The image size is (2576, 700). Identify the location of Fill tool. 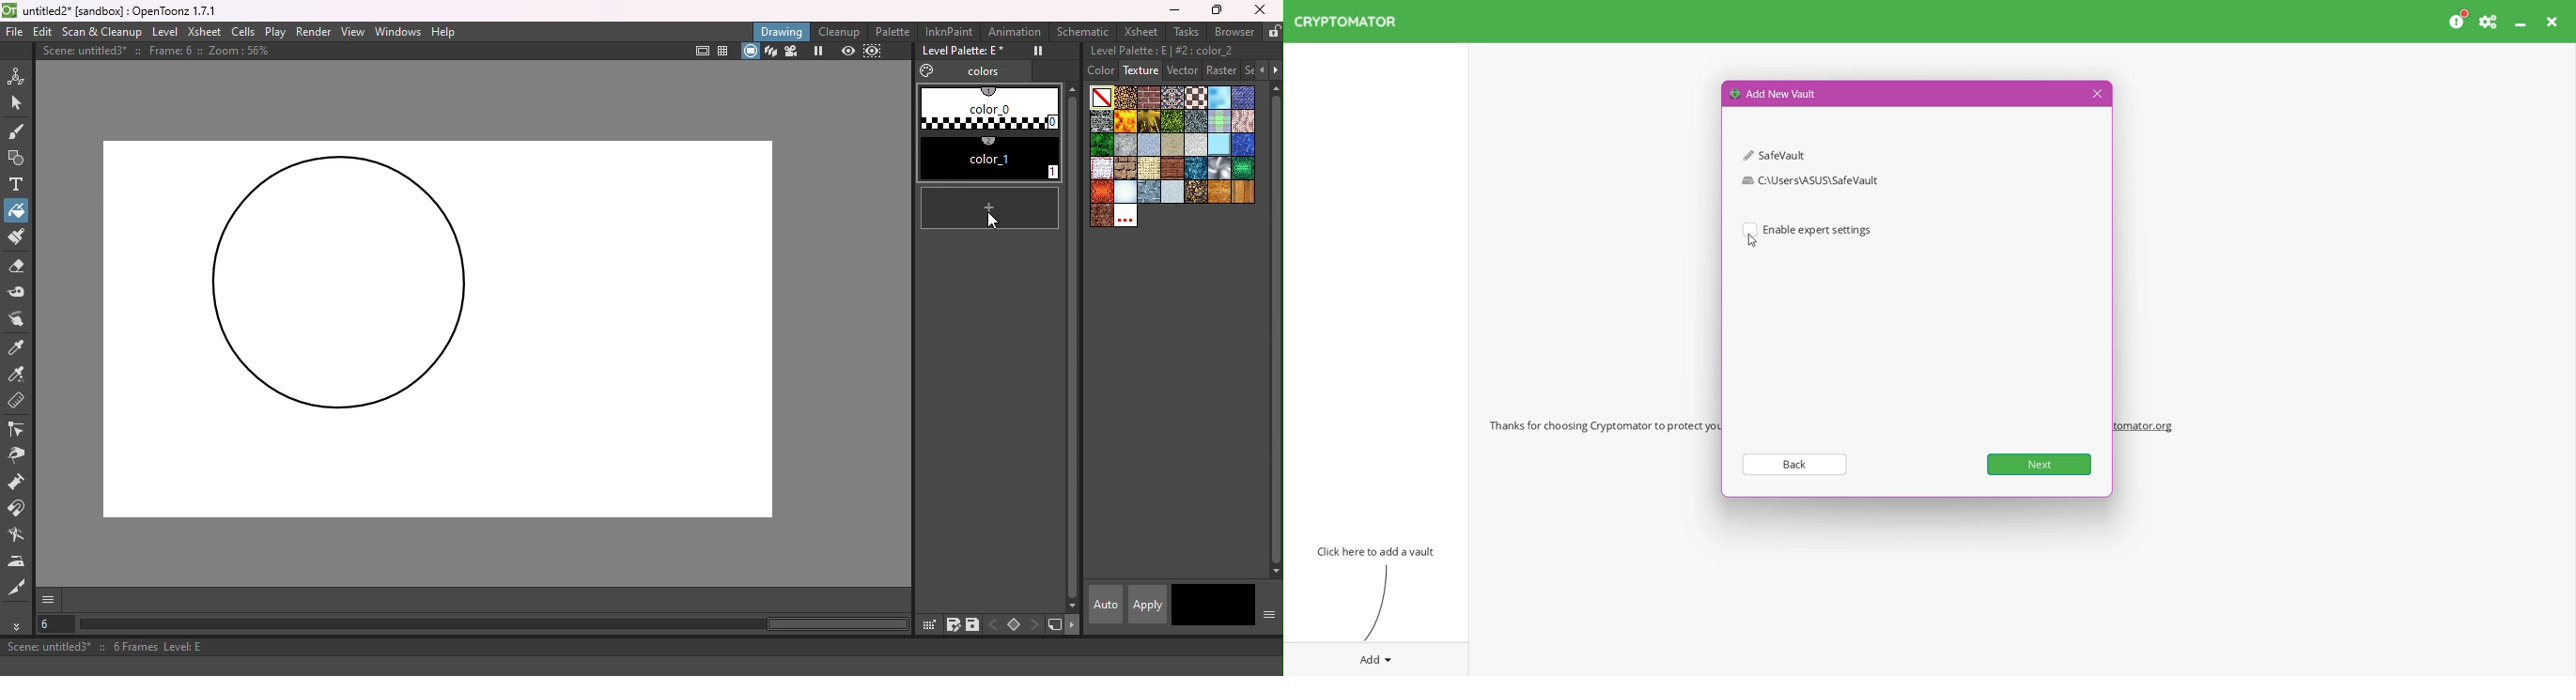
(16, 213).